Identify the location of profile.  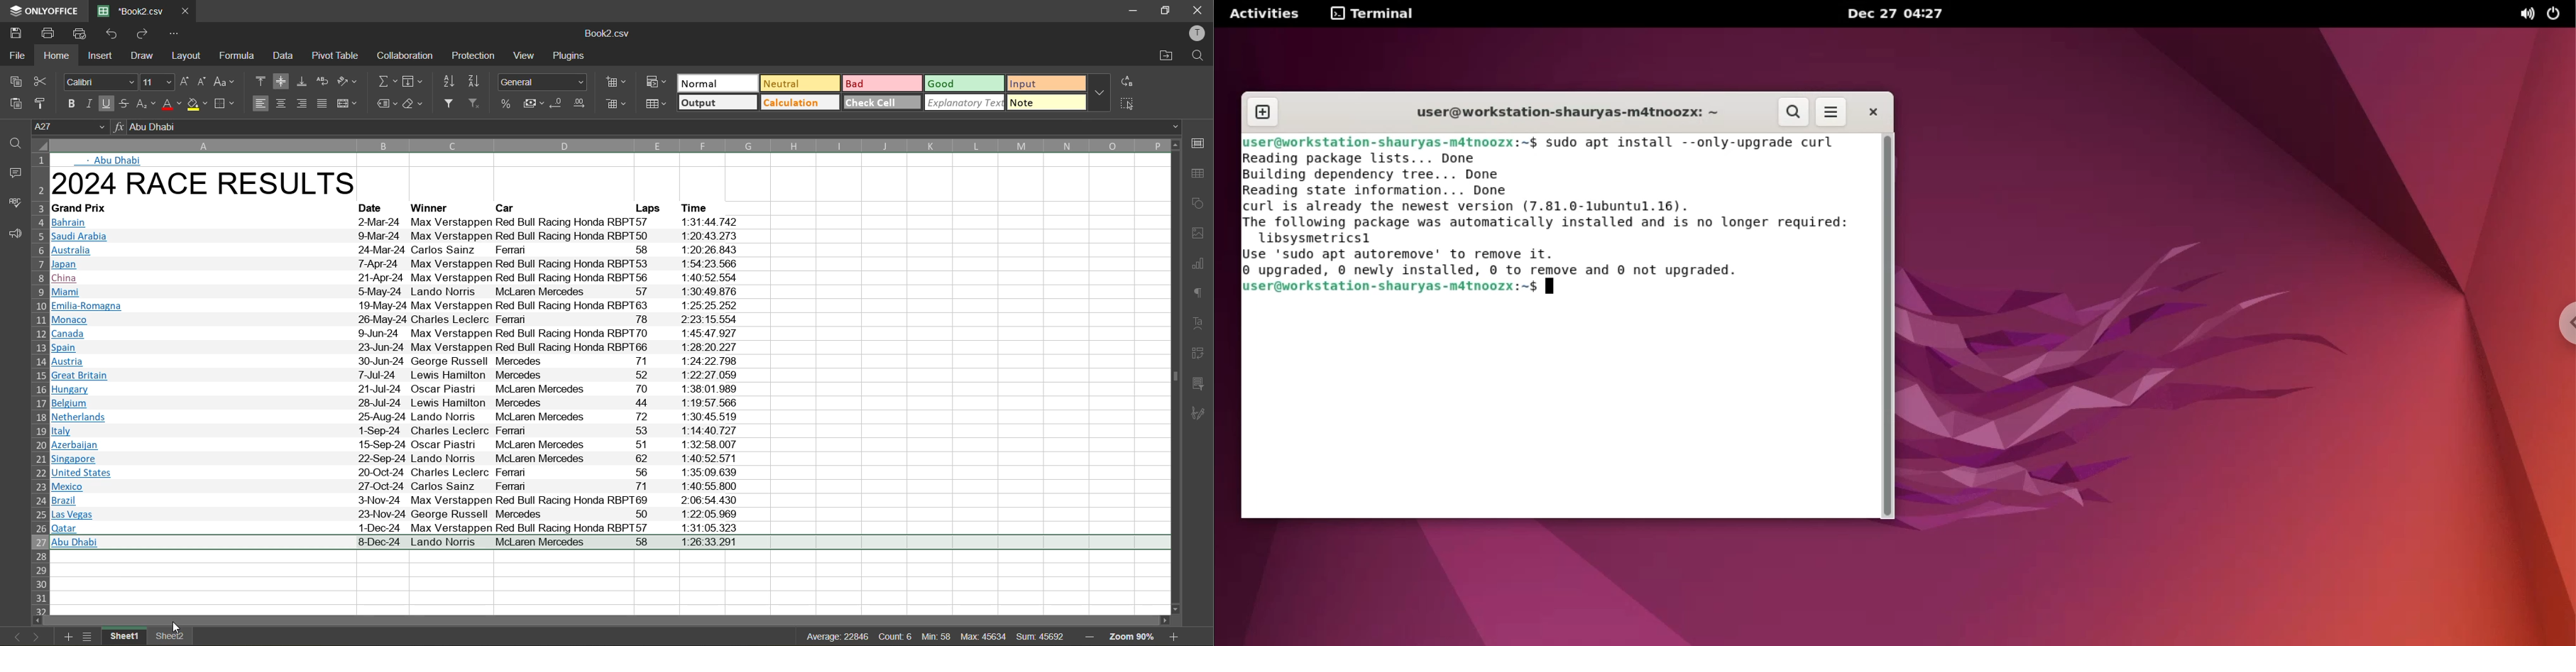
(1198, 34).